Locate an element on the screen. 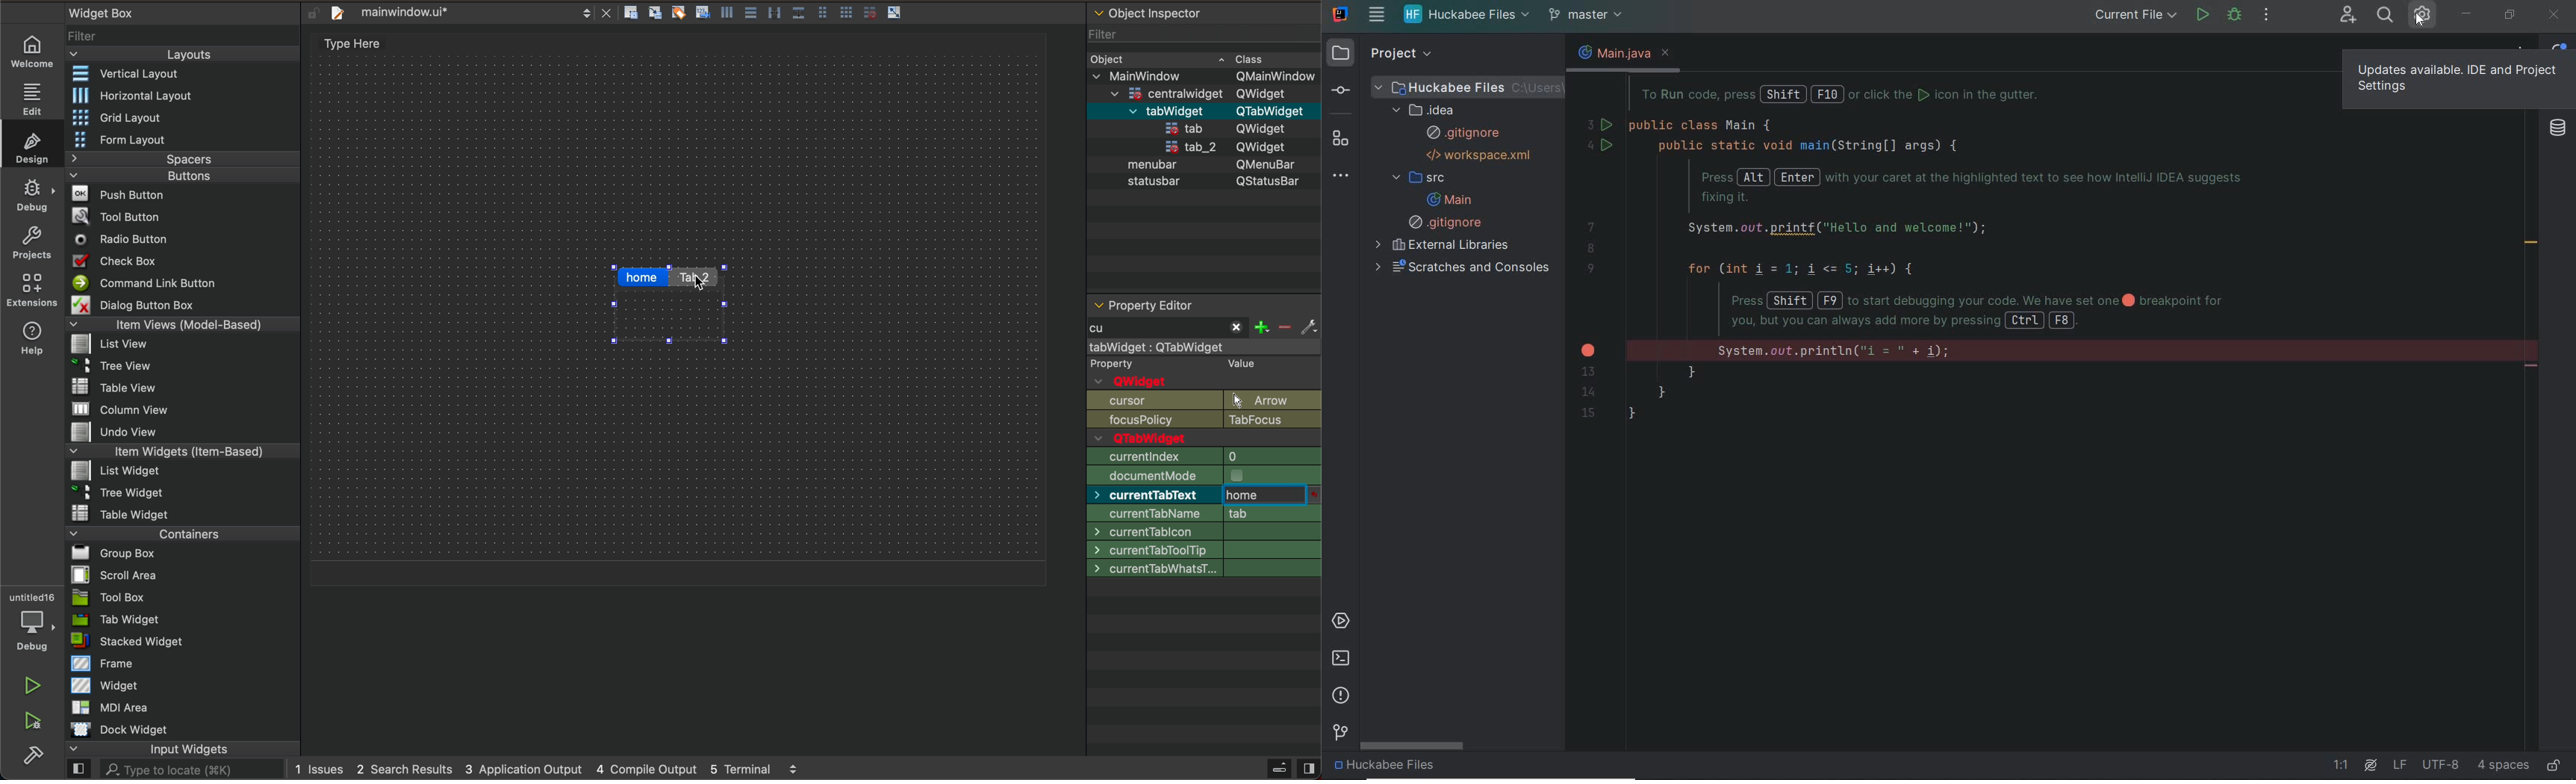 Image resolution: width=2576 pixels, height=784 pixels. Buttons is located at coordinates (182, 175).